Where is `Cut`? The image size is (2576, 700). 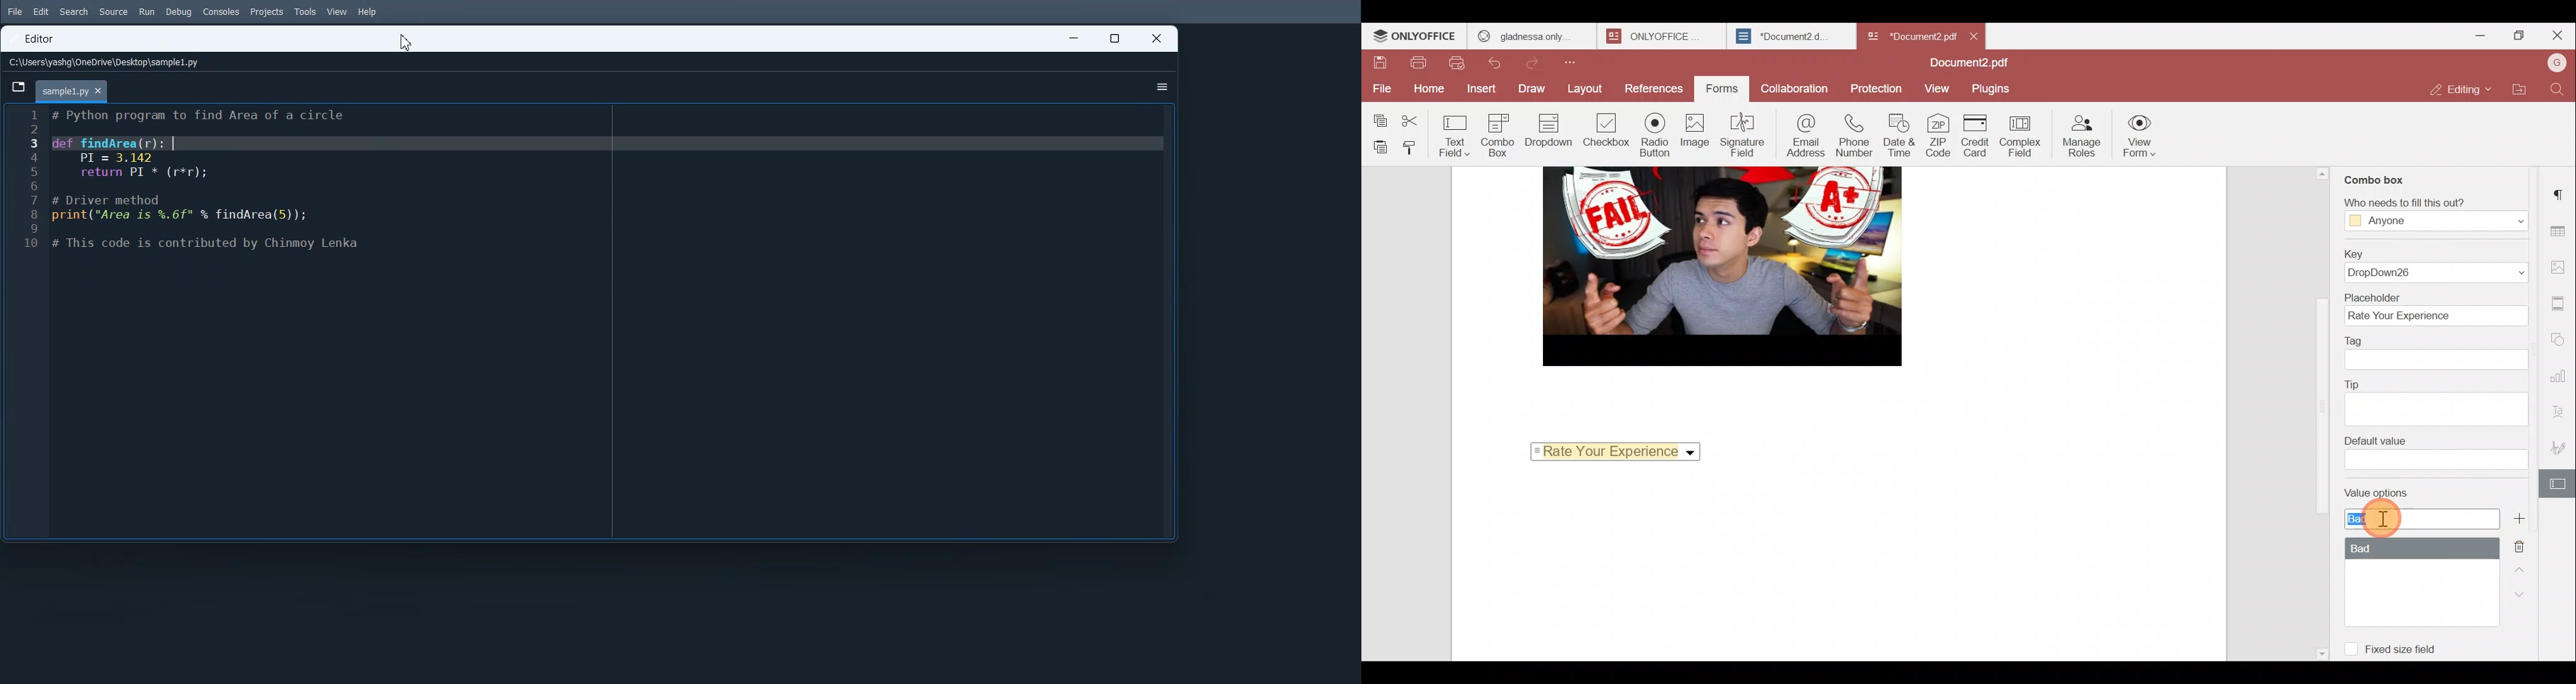
Cut is located at coordinates (1420, 118).